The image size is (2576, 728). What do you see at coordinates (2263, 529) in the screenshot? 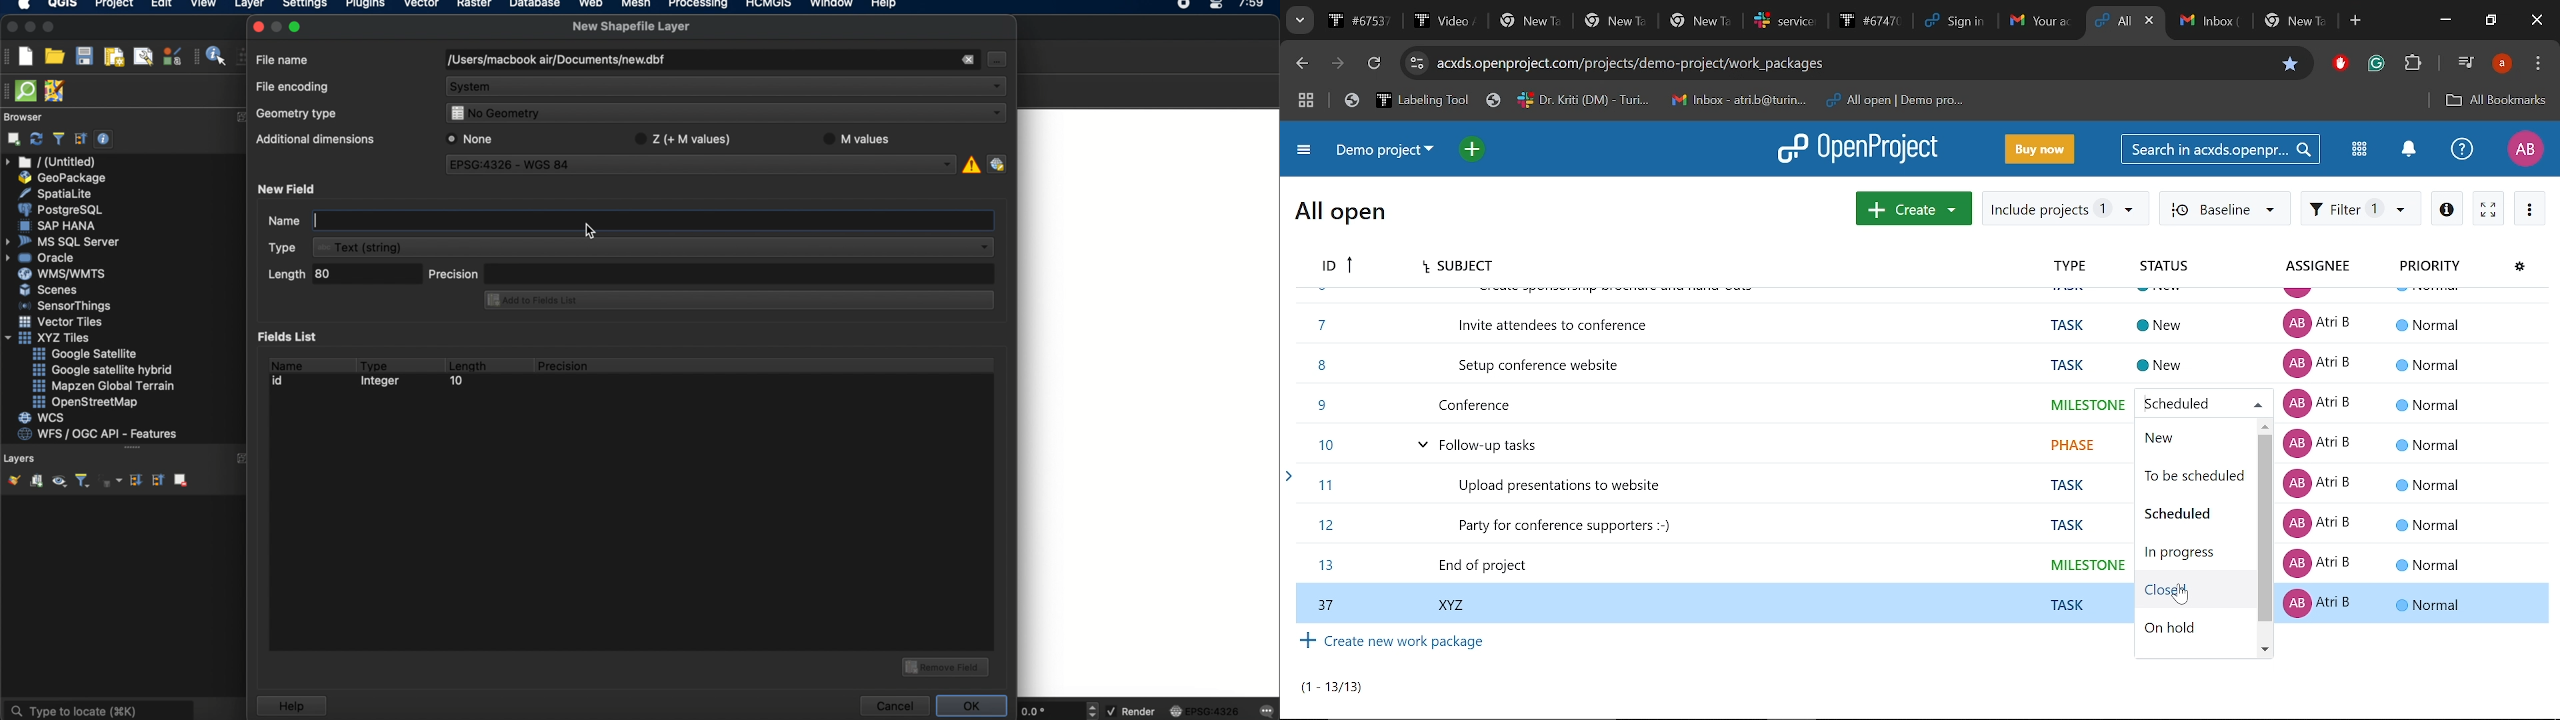
I see `Vertical scrollbar` at bounding box center [2263, 529].